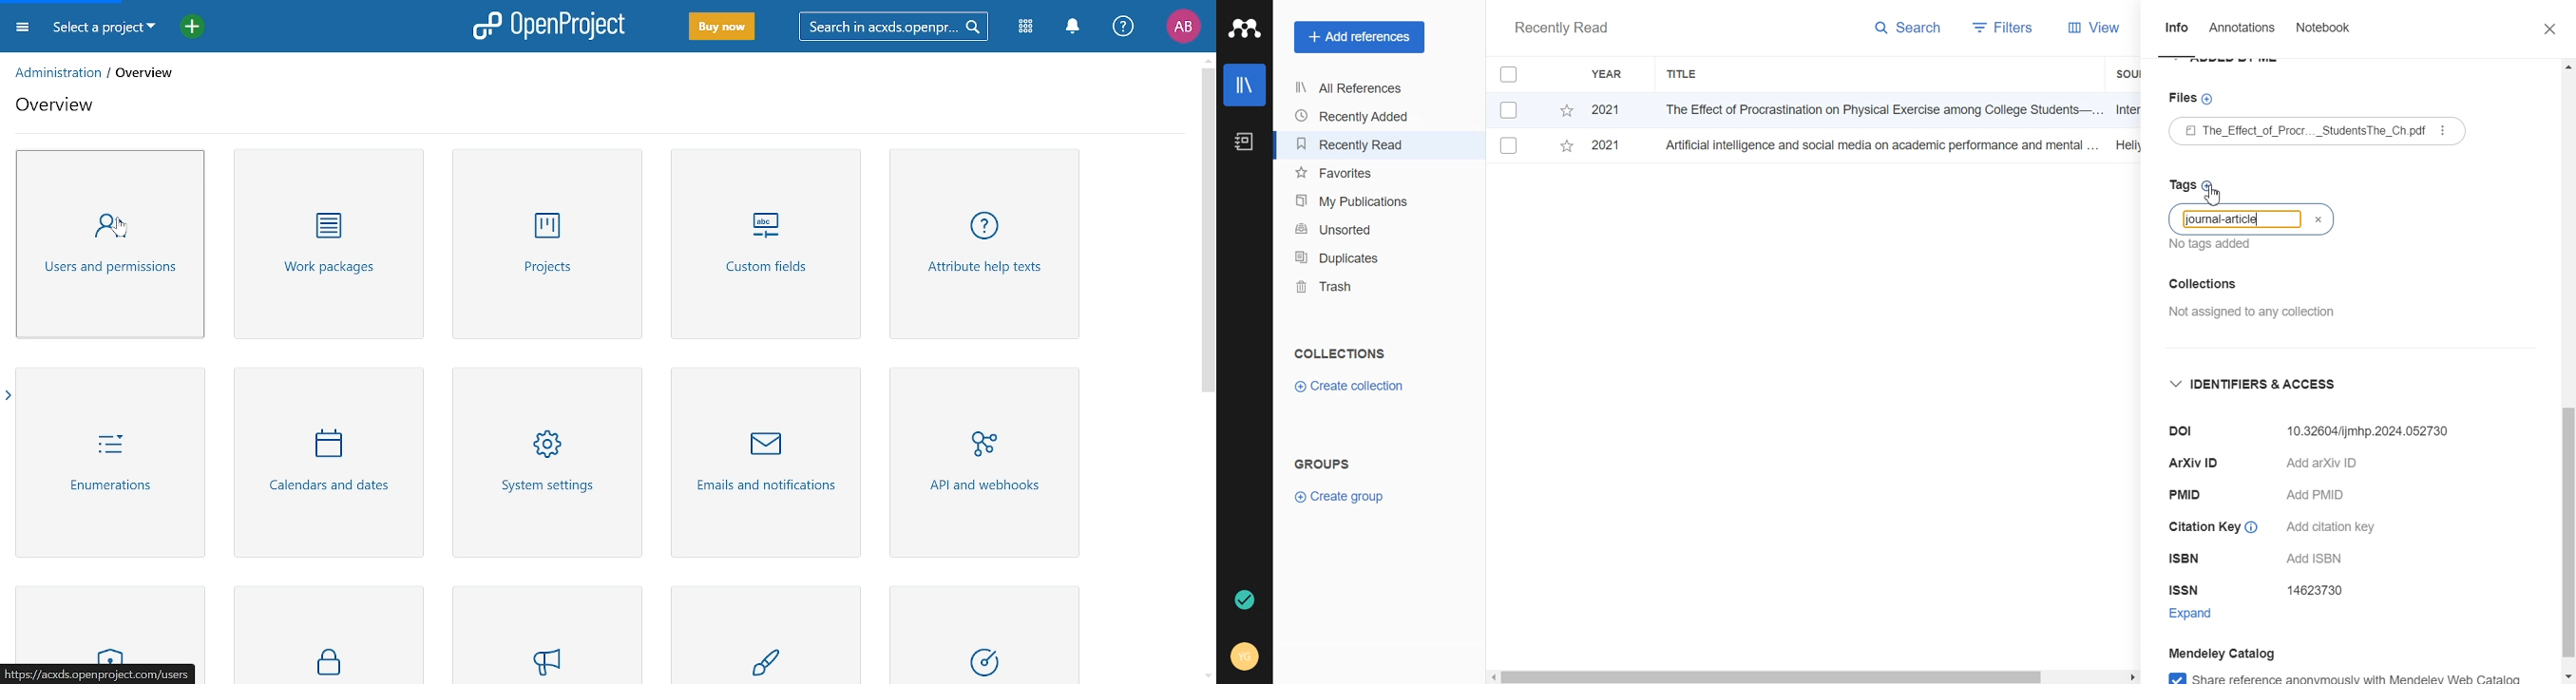 The image size is (2576, 700). What do you see at coordinates (1606, 111) in the screenshot?
I see `2021` at bounding box center [1606, 111].